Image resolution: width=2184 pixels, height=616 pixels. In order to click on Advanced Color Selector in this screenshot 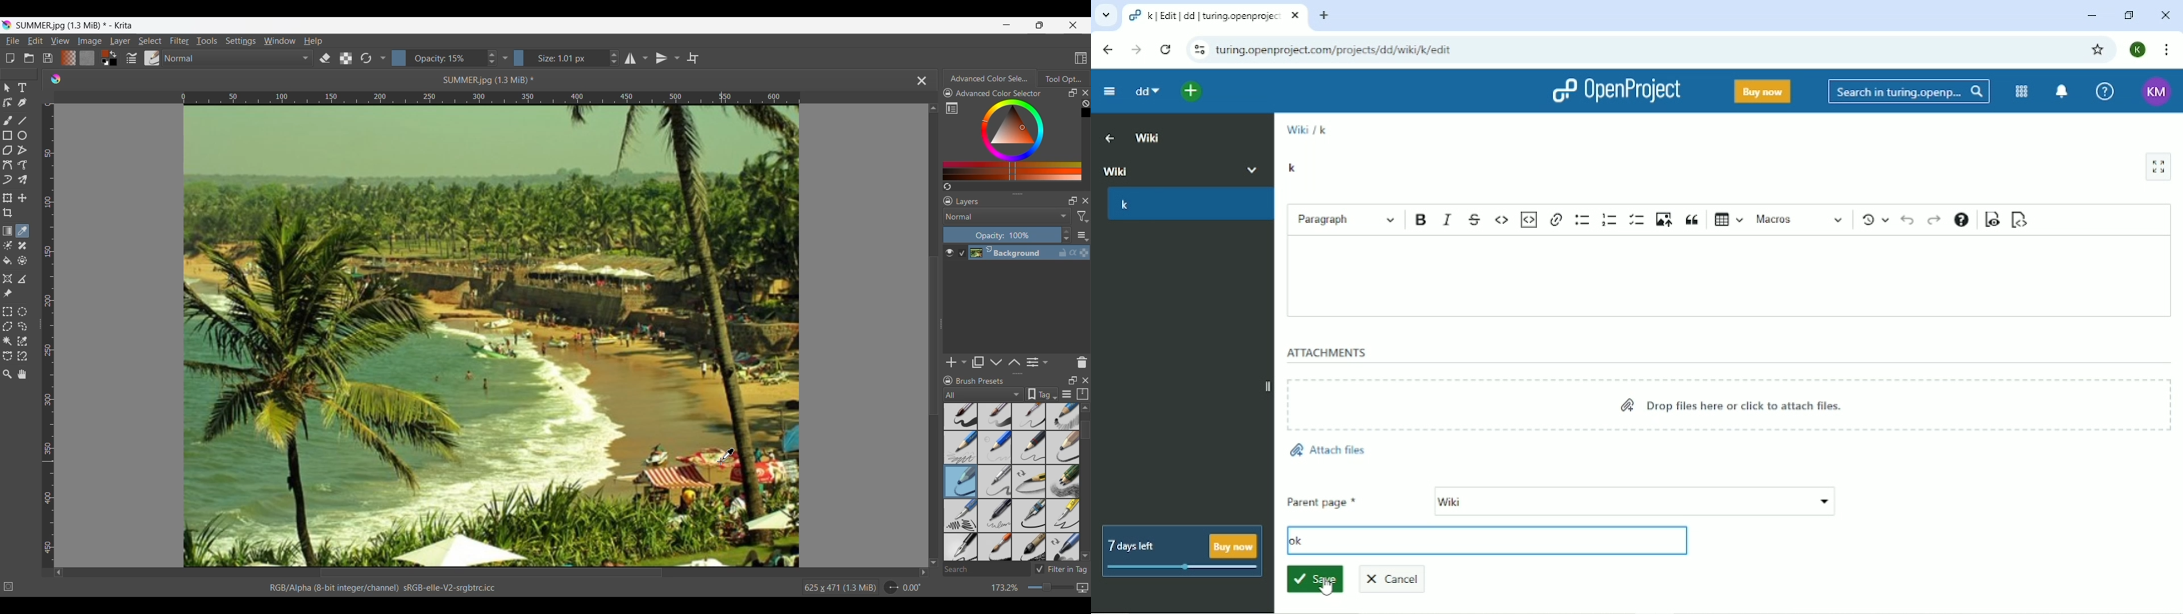, I will do `click(999, 93)`.